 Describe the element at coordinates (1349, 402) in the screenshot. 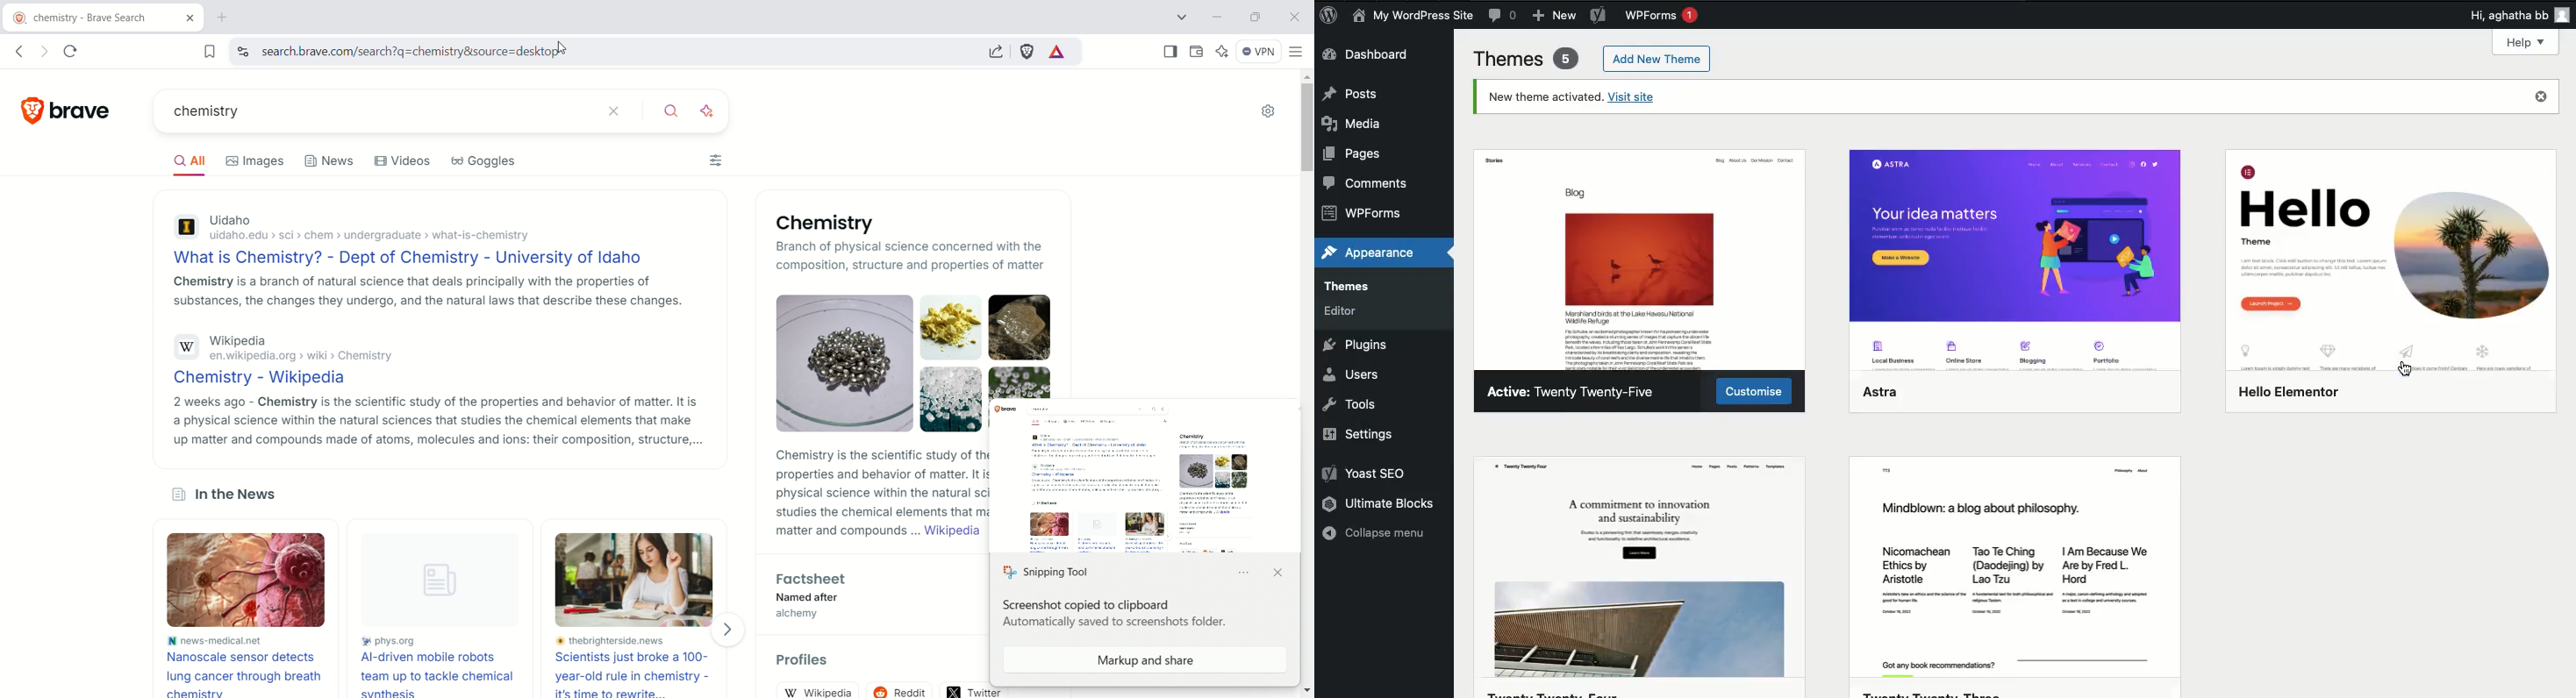

I see `Tools` at that location.